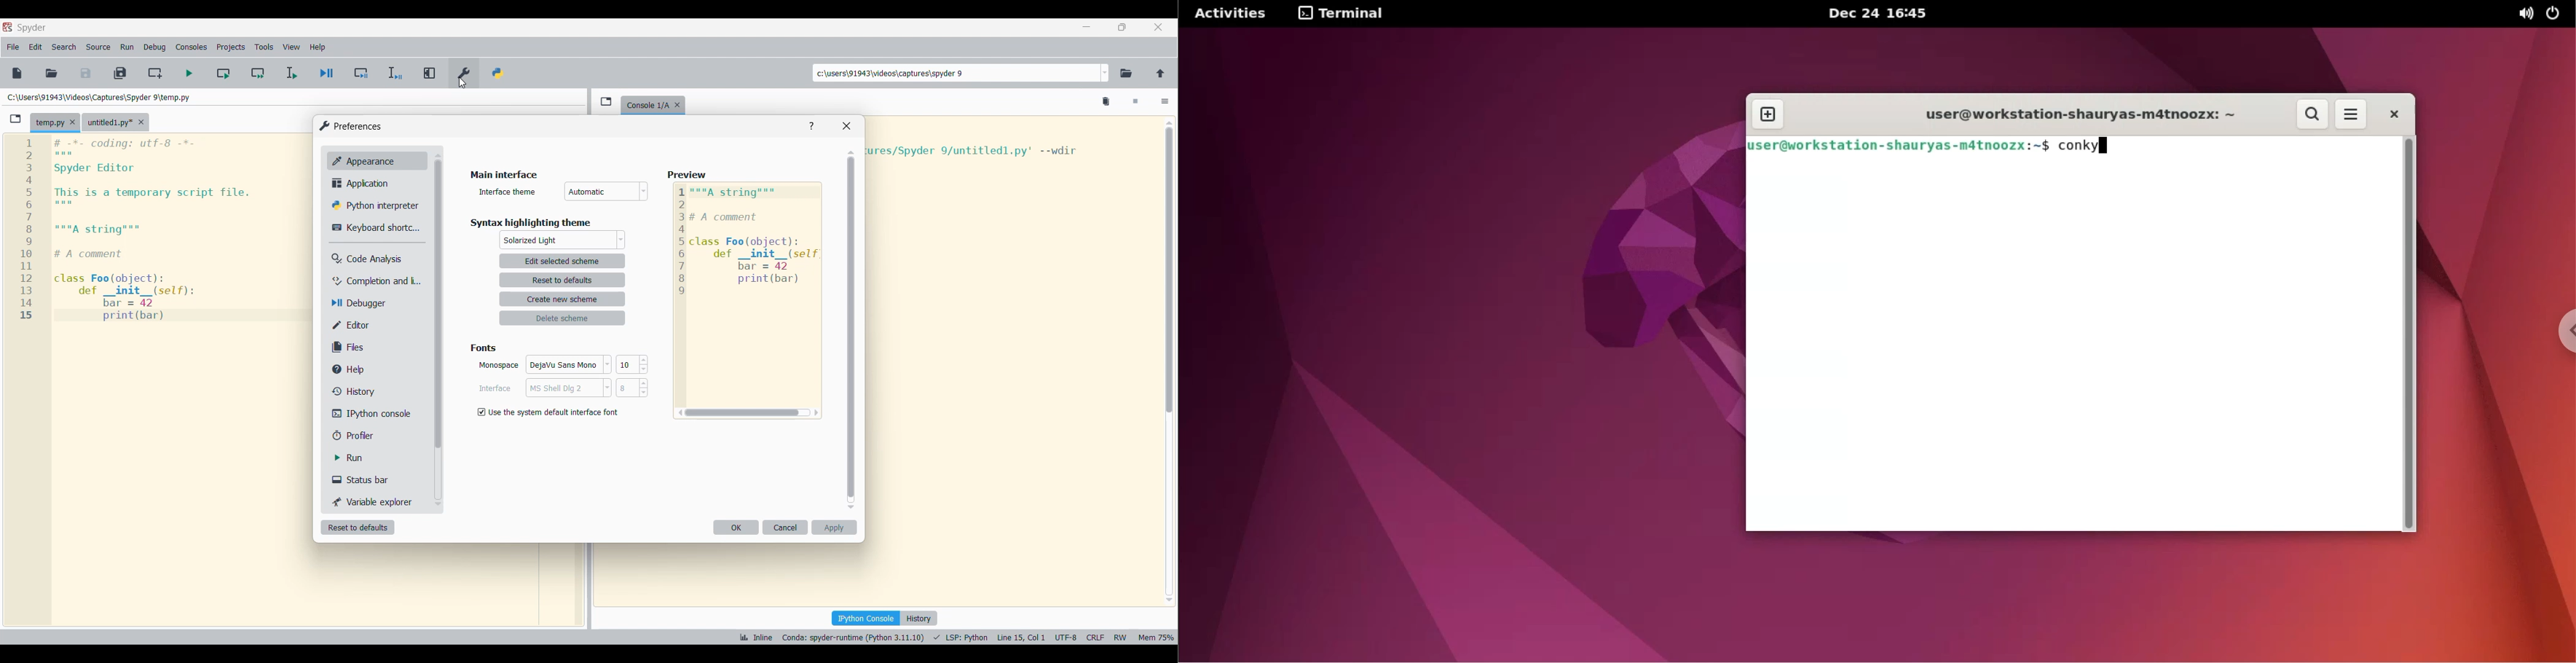 The width and height of the screenshot is (2576, 672). I want to click on File location, so click(100, 97).